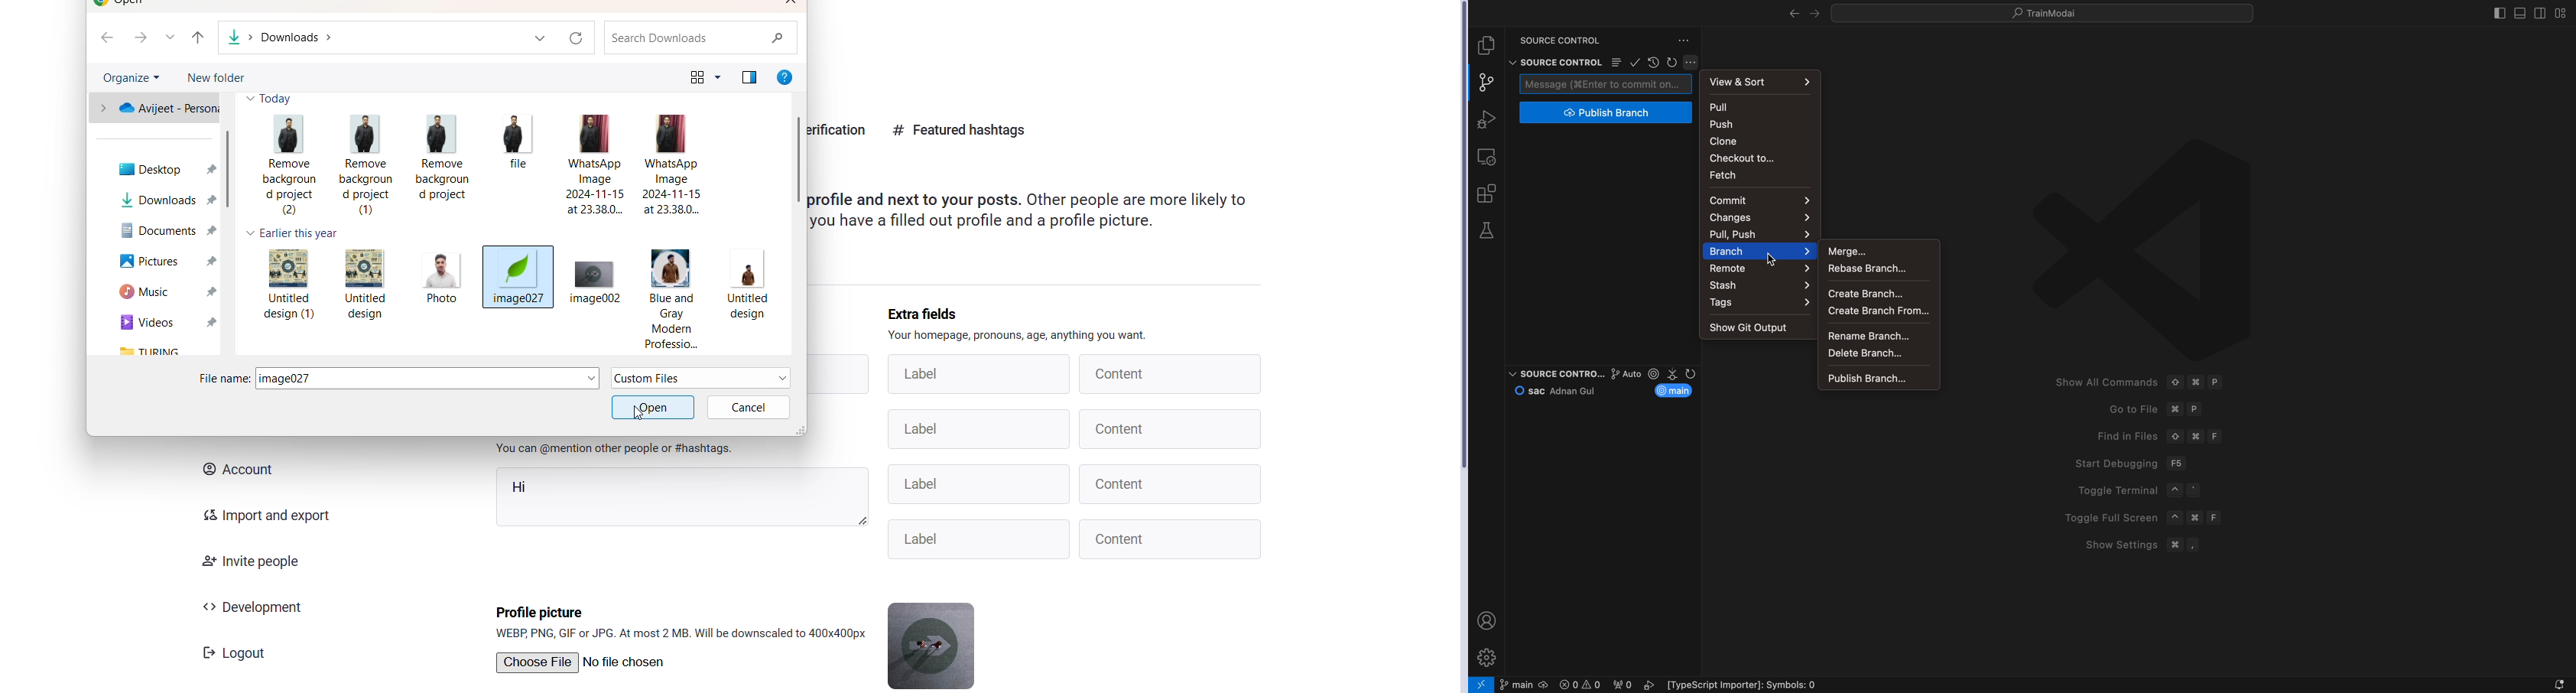 Image resolution: width=2576 pixels, height=700 pixels. Describe the element at coordinates (751, 78) in the screenshot. I see `preview pane` at that location.